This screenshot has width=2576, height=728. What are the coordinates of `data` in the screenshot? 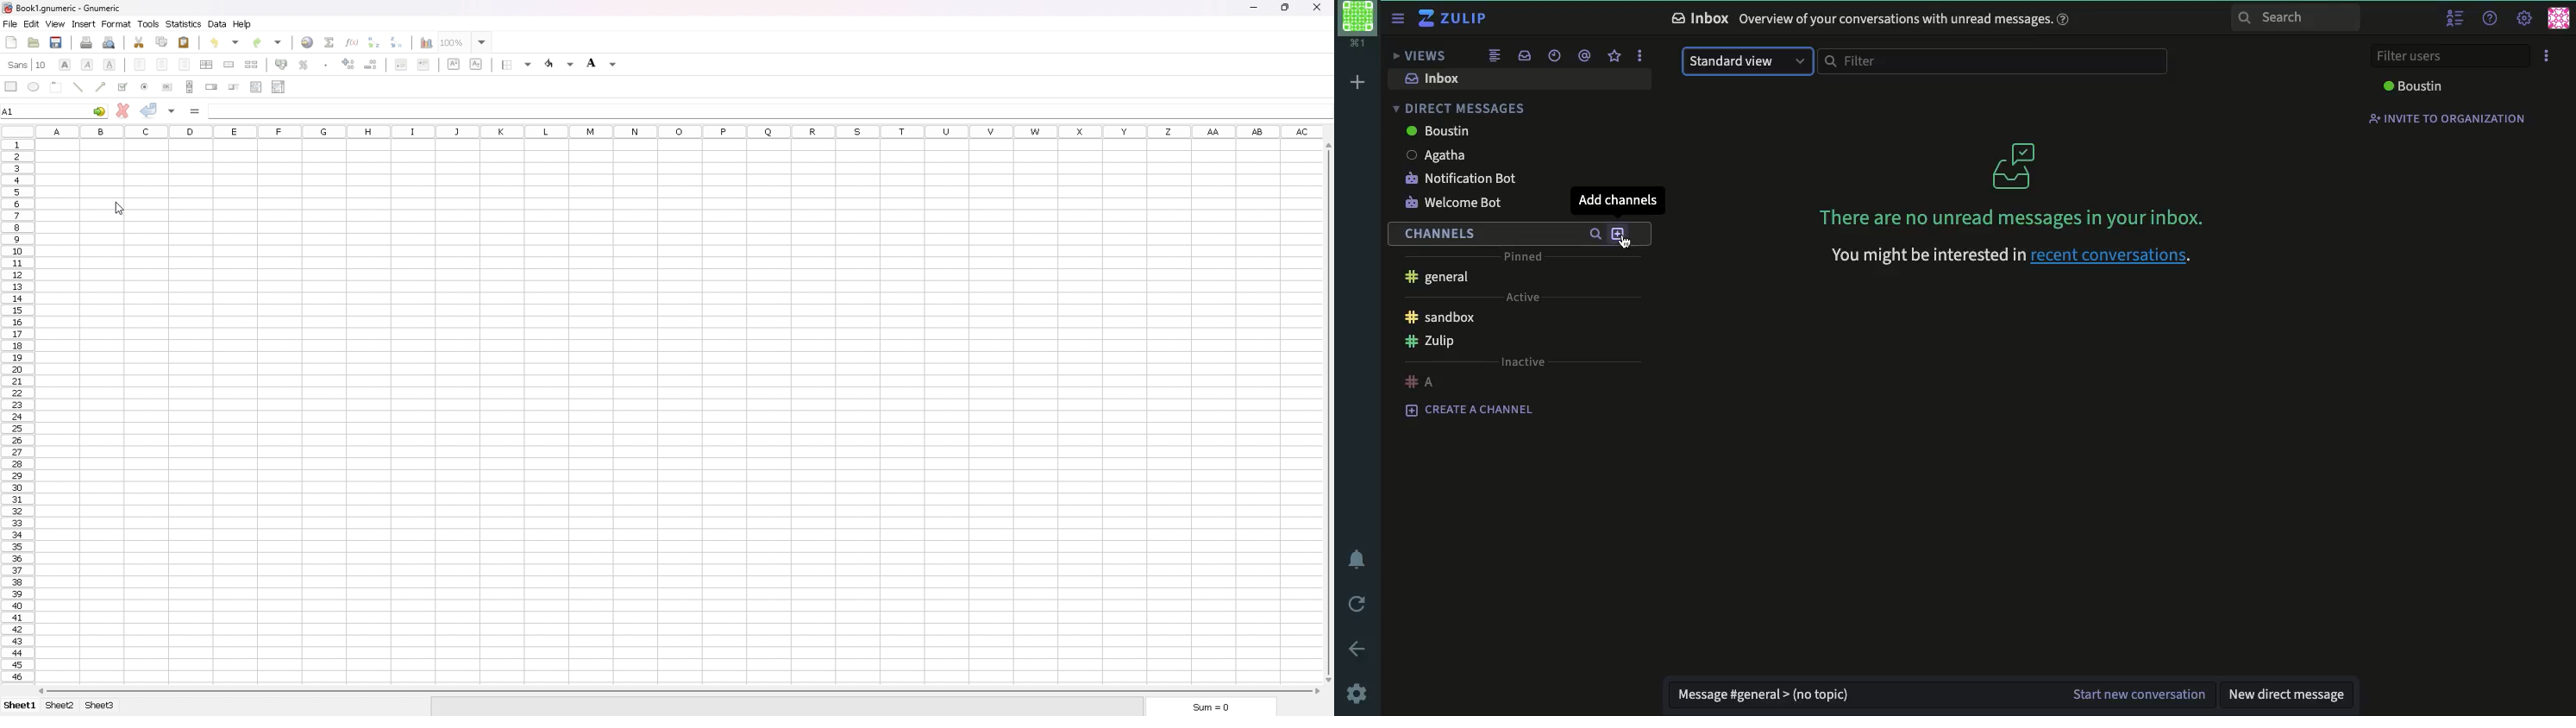 It's located at (218, 24).